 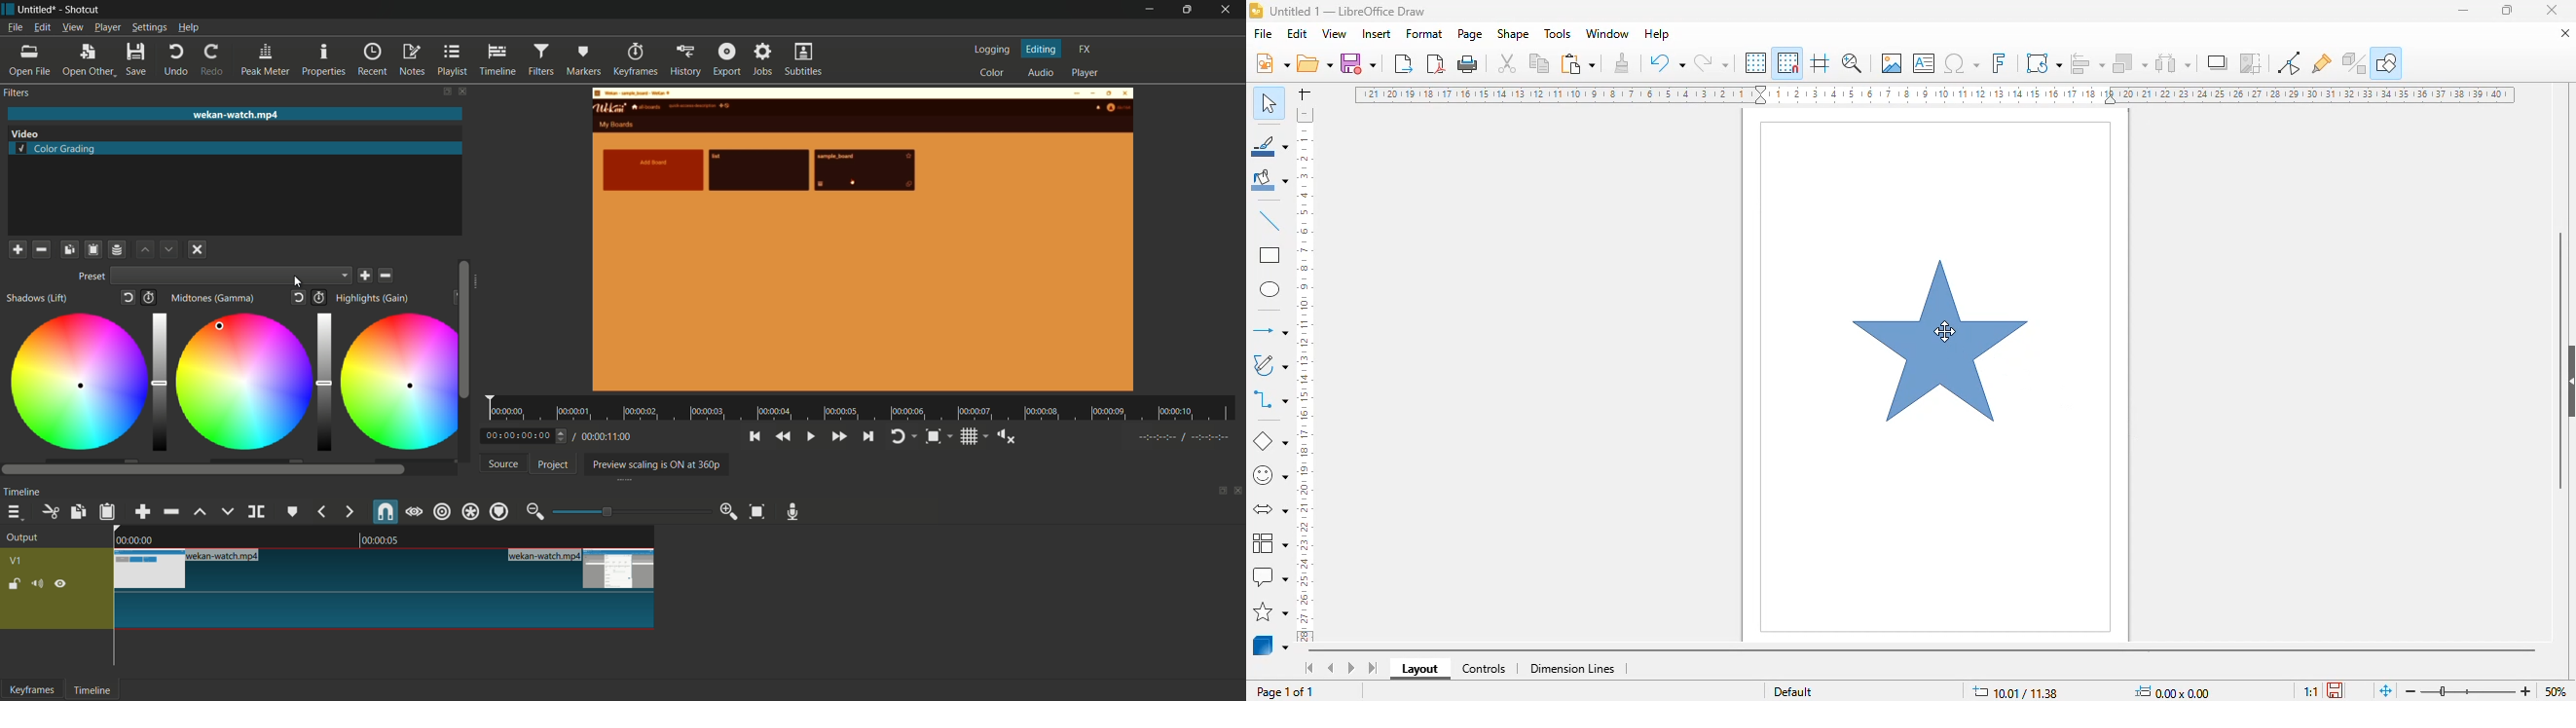 I want to click on toggle player looping, so click(x=902, y=436).